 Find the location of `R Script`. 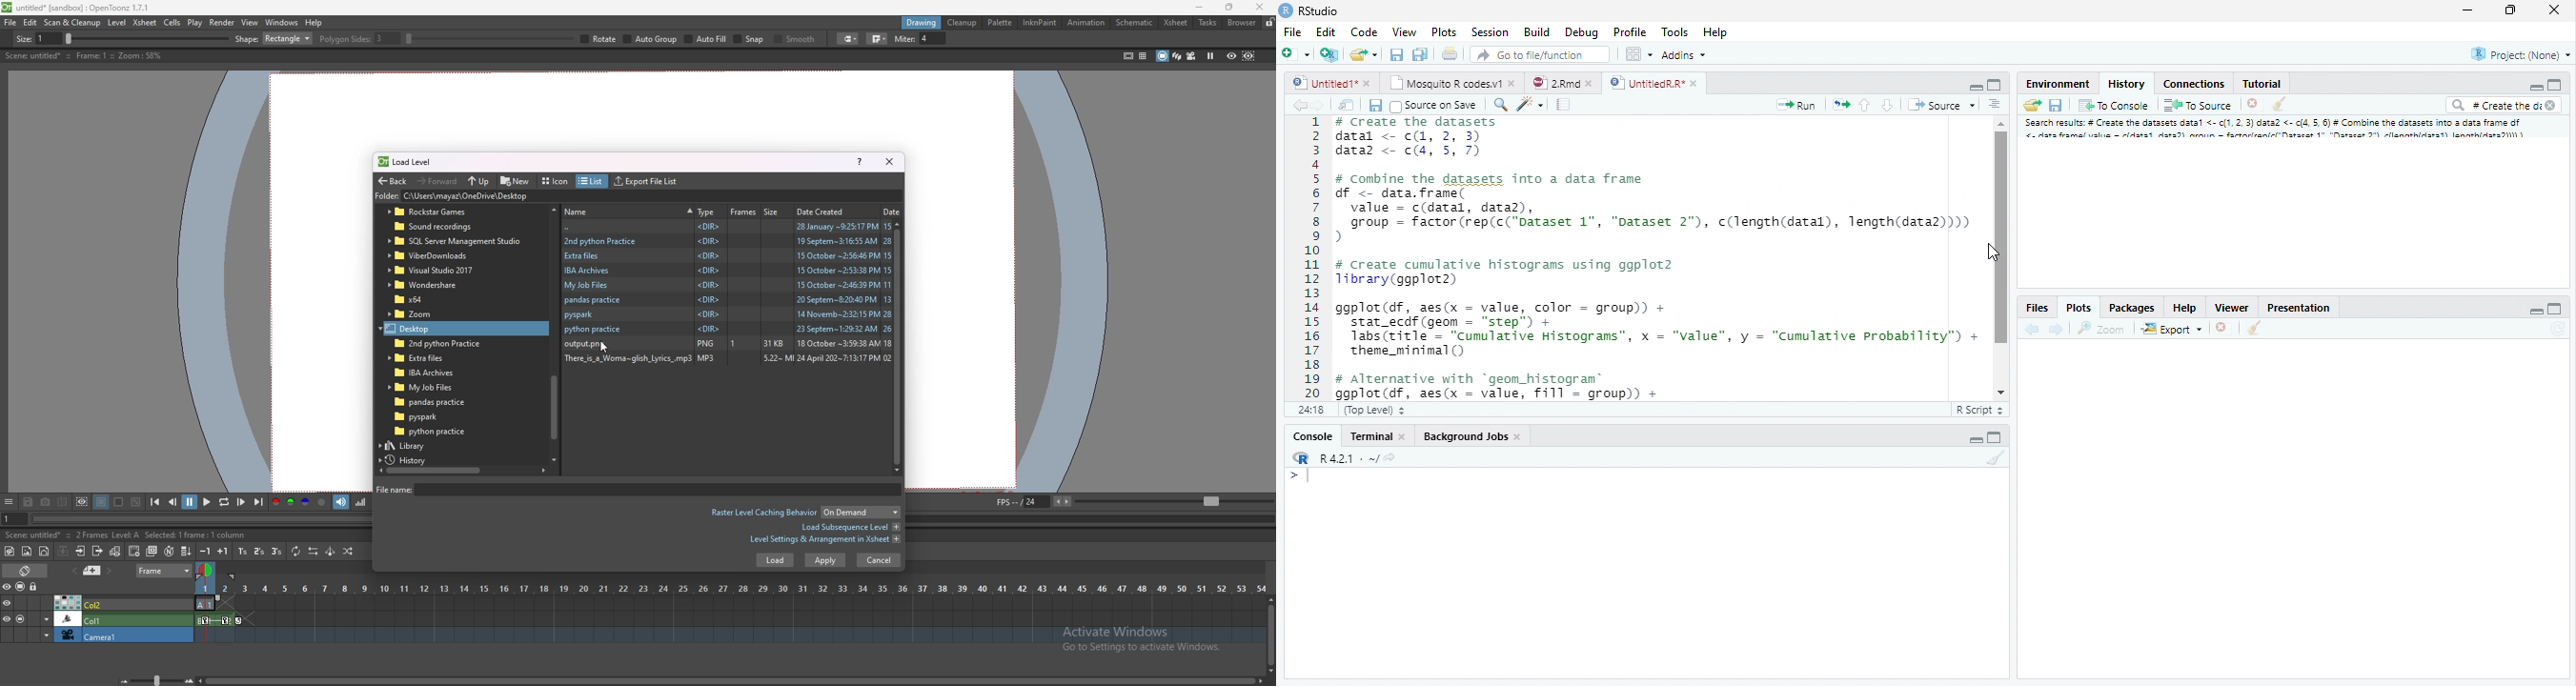

R Script is located at coordinates (1979, 410).